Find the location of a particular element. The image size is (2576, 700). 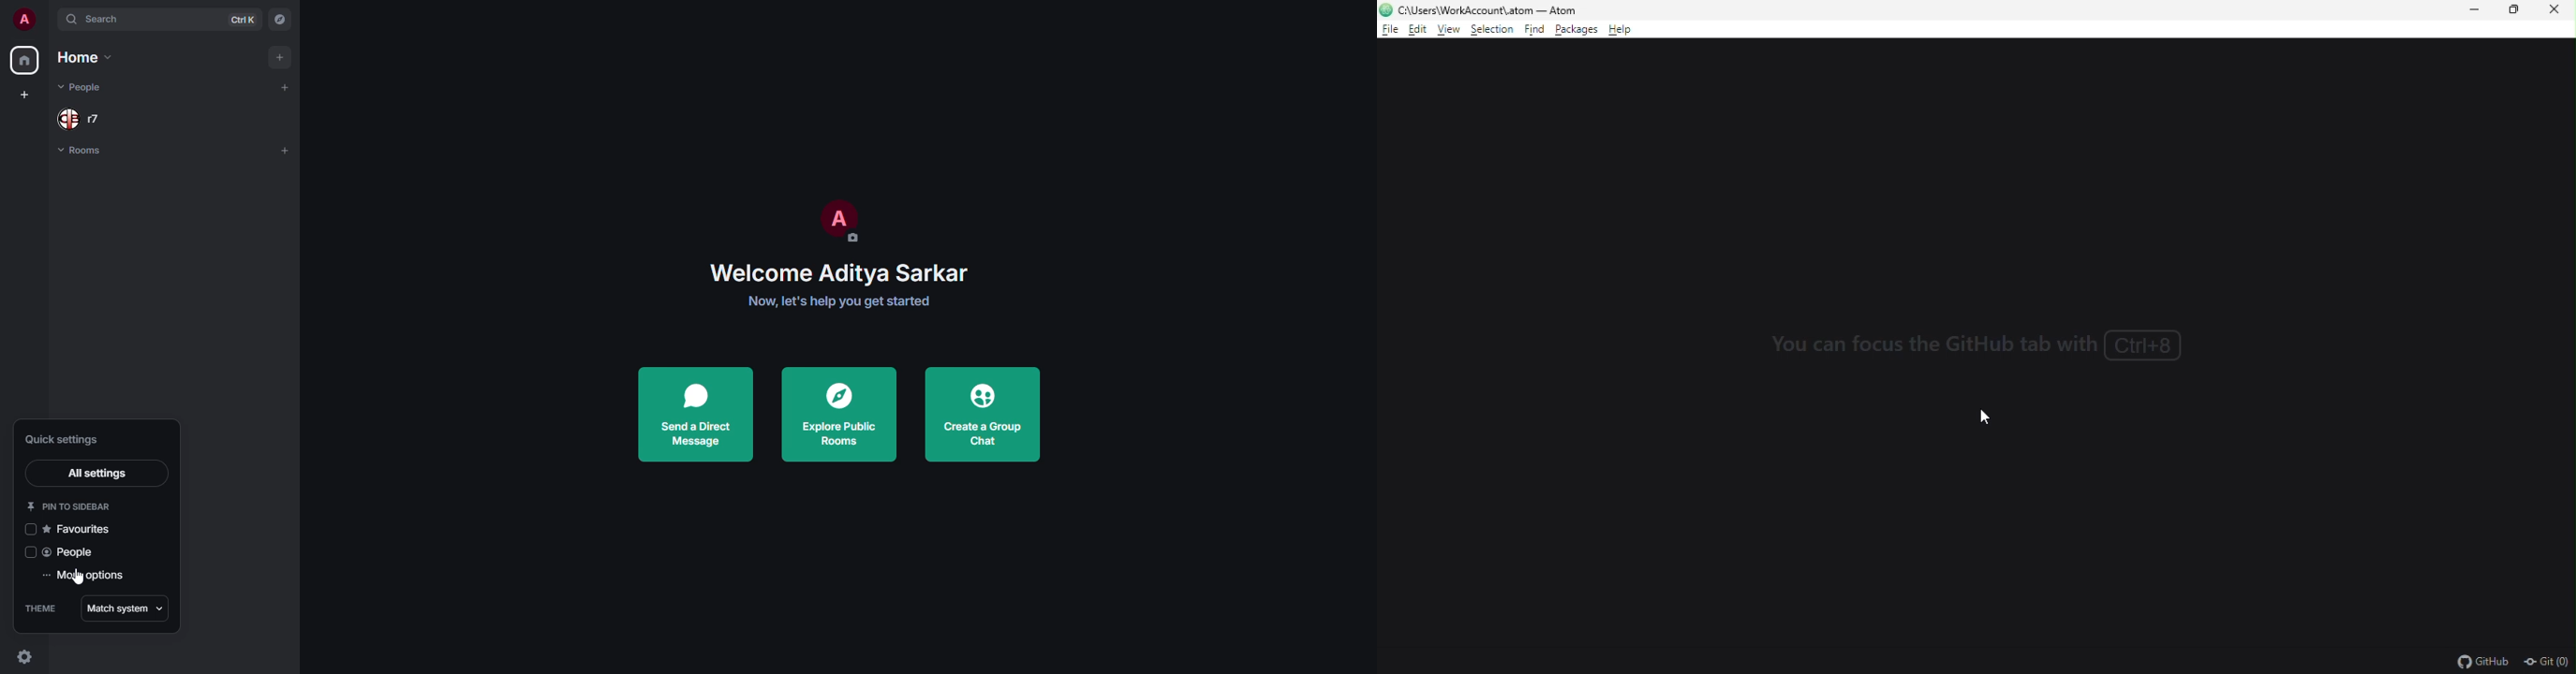

all settings is located at coordinates (96, 472).